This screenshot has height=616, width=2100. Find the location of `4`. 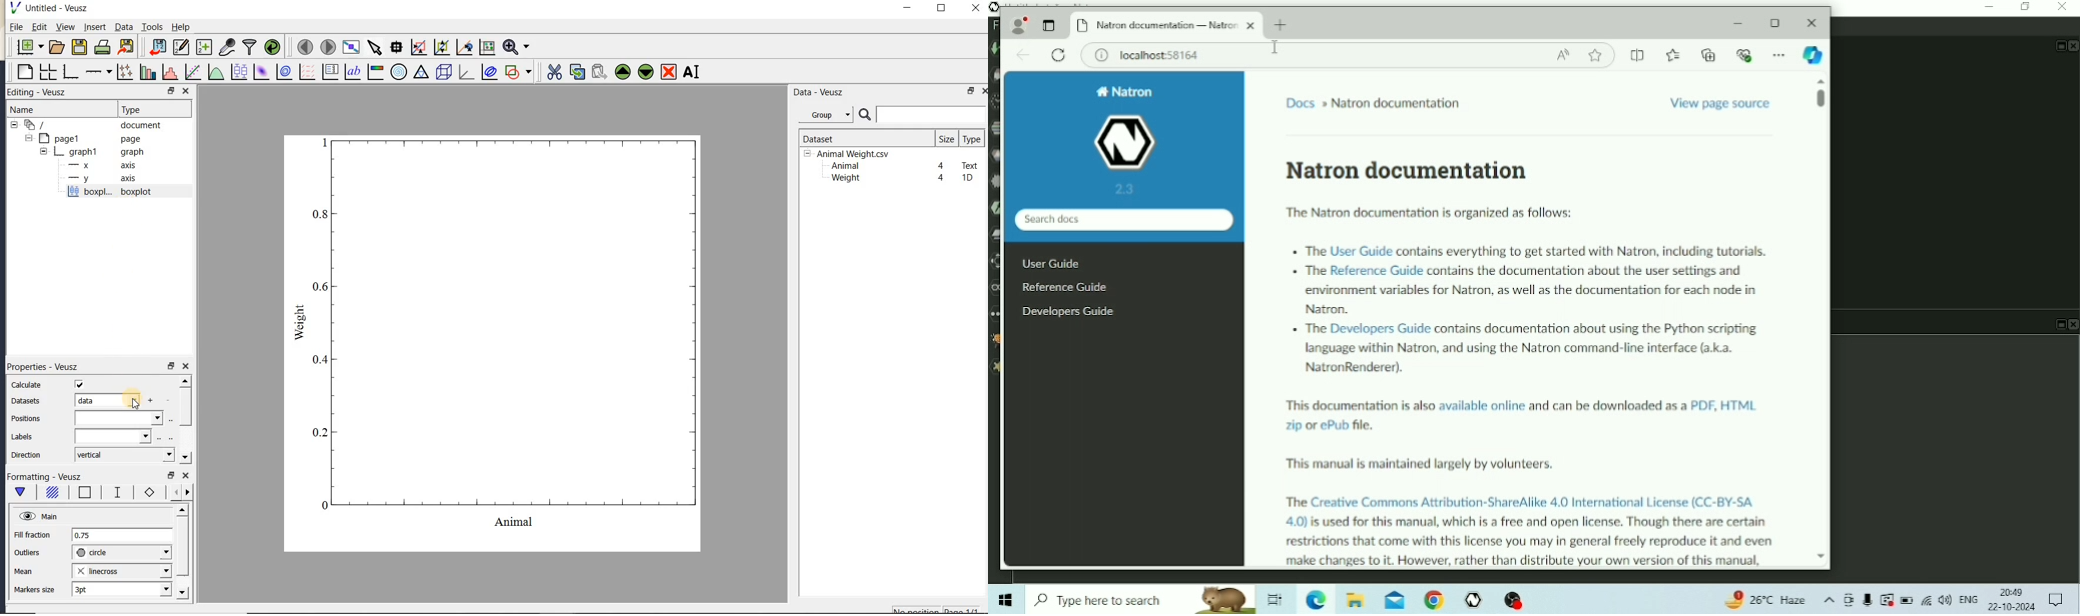

4 is located at coordinates (942, 166).